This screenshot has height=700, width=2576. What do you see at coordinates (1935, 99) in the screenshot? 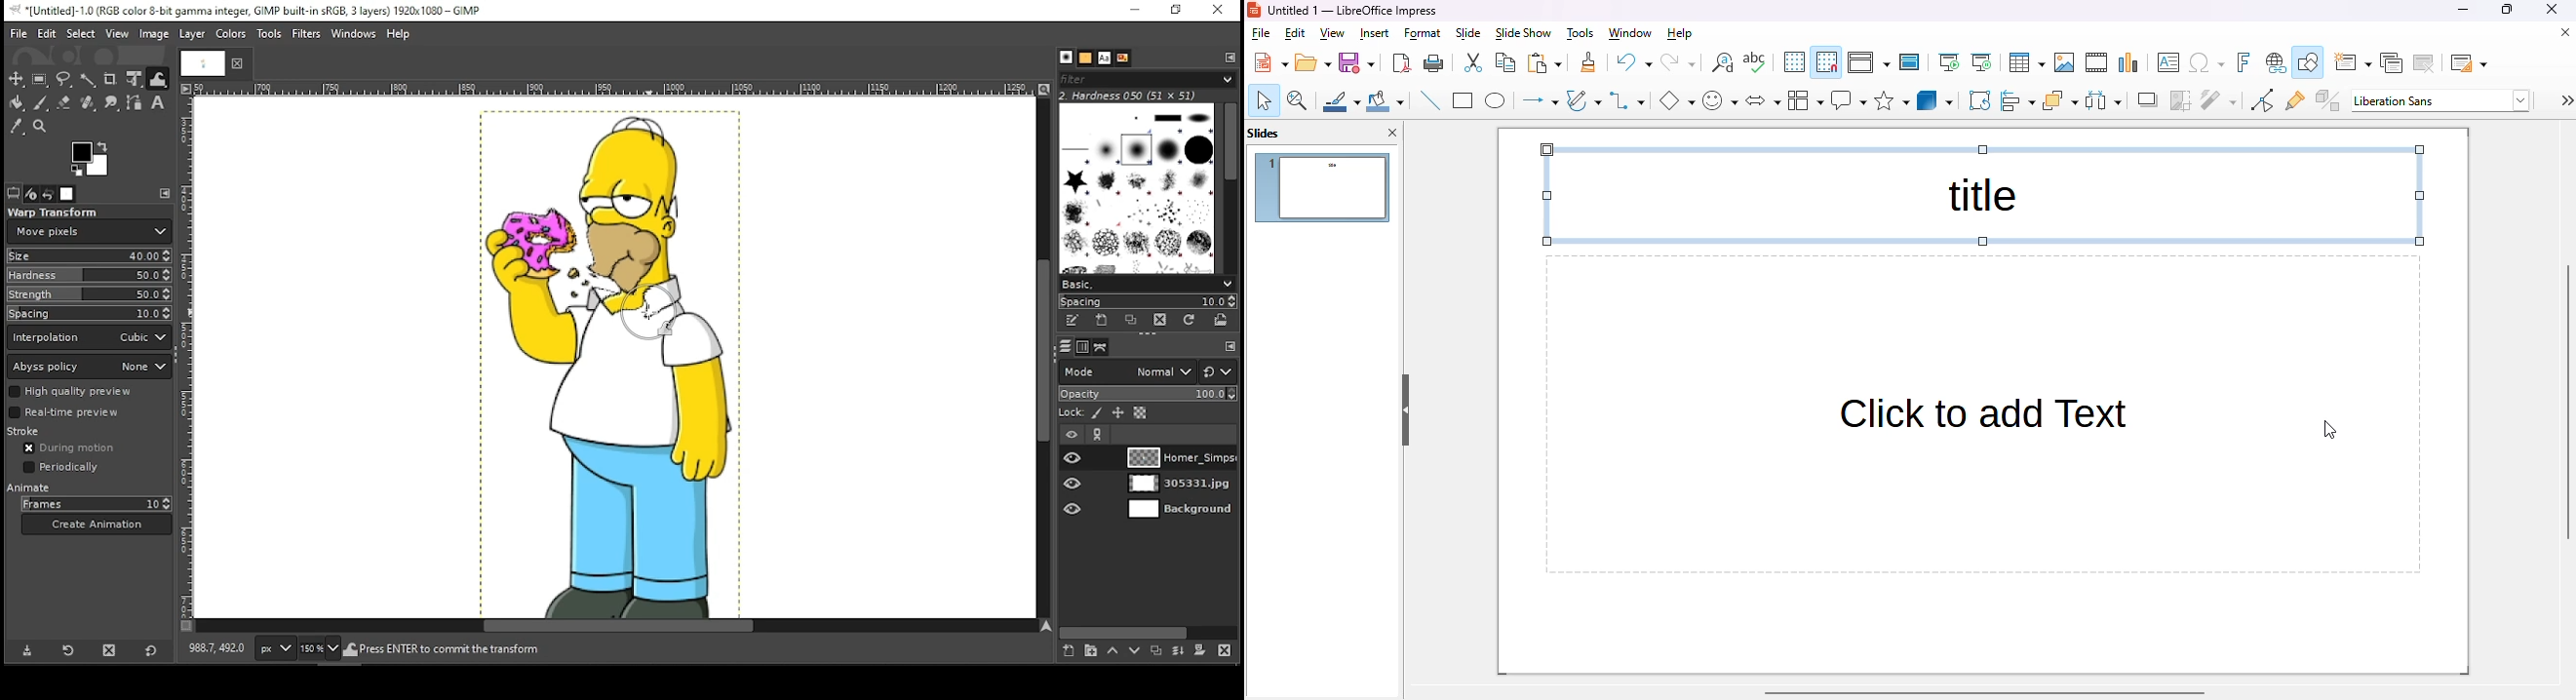
I see `3D objects` at bounding box center [1935, 99].